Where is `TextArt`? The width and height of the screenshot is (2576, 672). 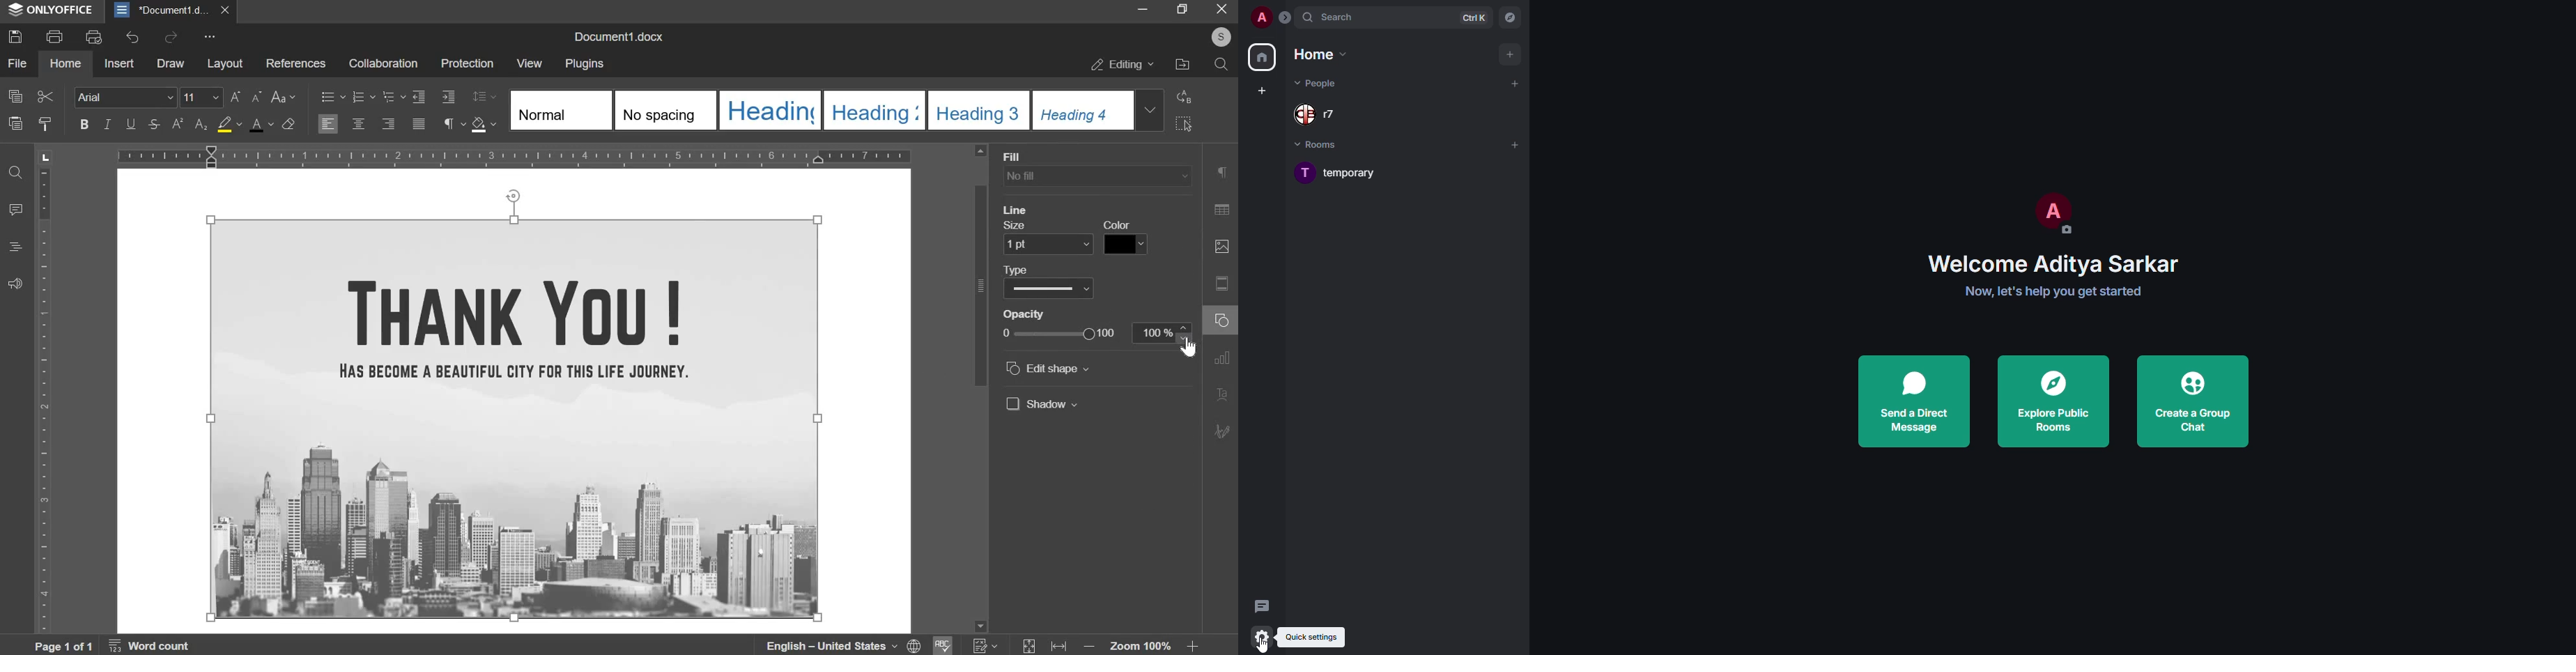 TextArt is located at coordinates (1225, 394).